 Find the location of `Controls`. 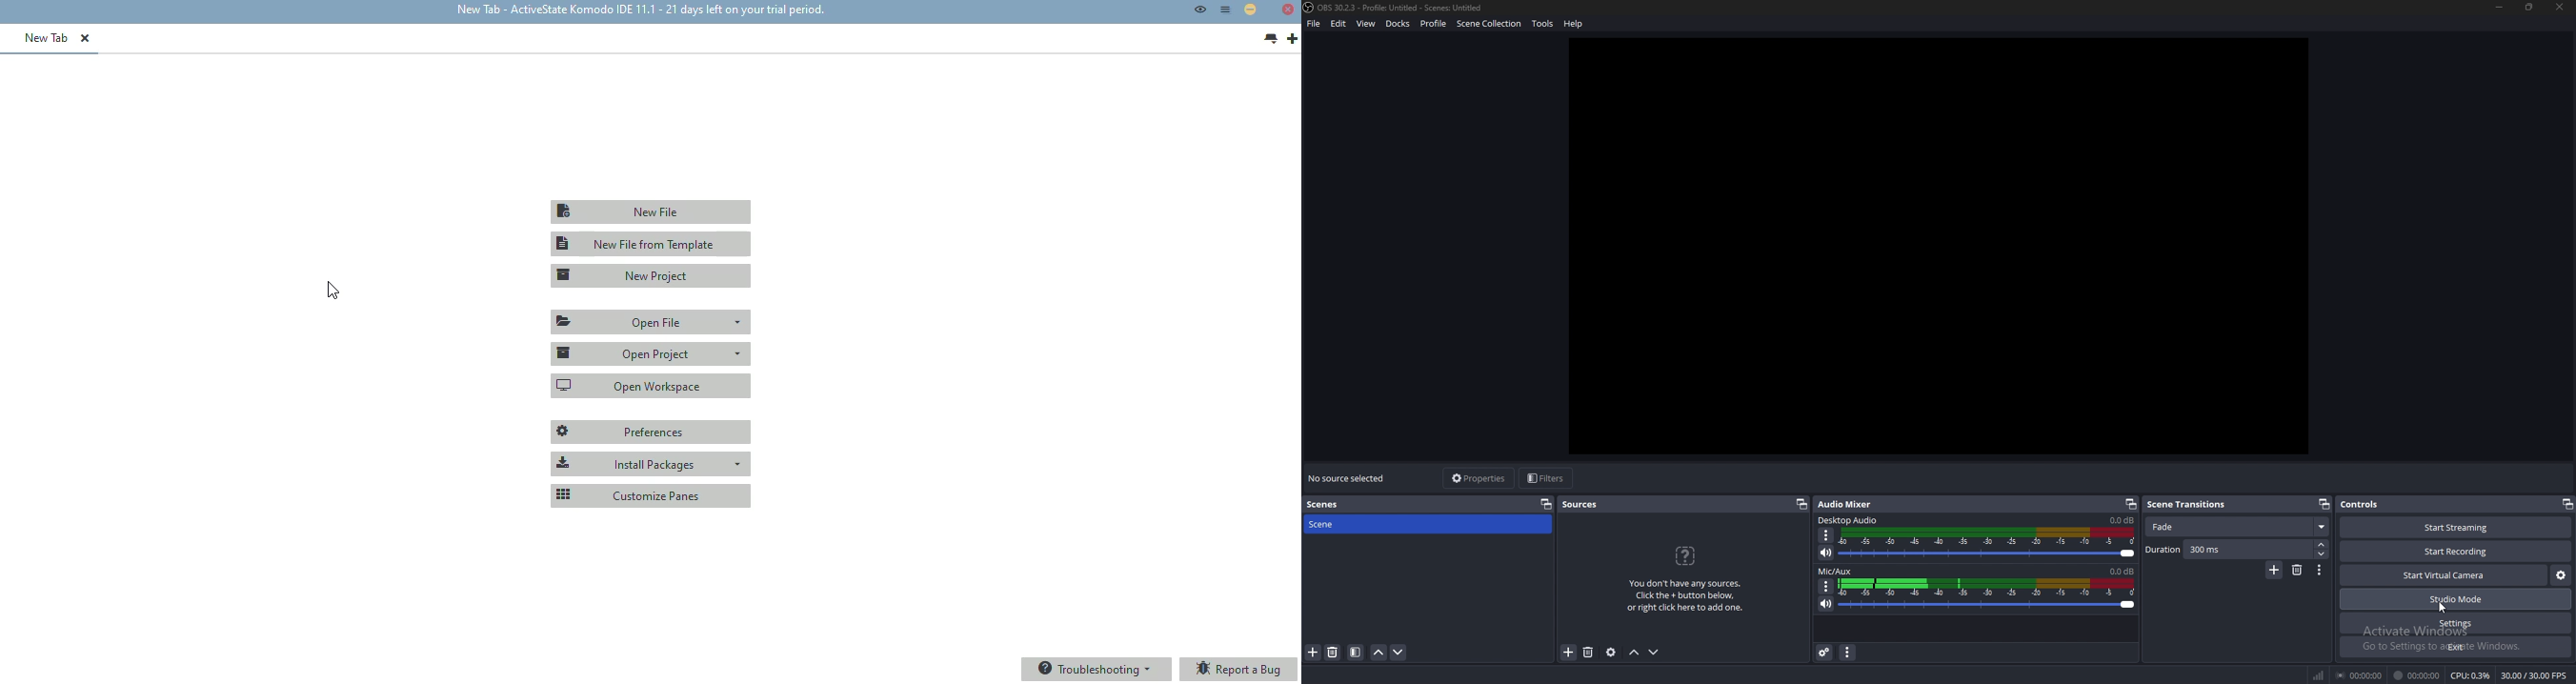

Controls is located at coordinates (2380, 505).